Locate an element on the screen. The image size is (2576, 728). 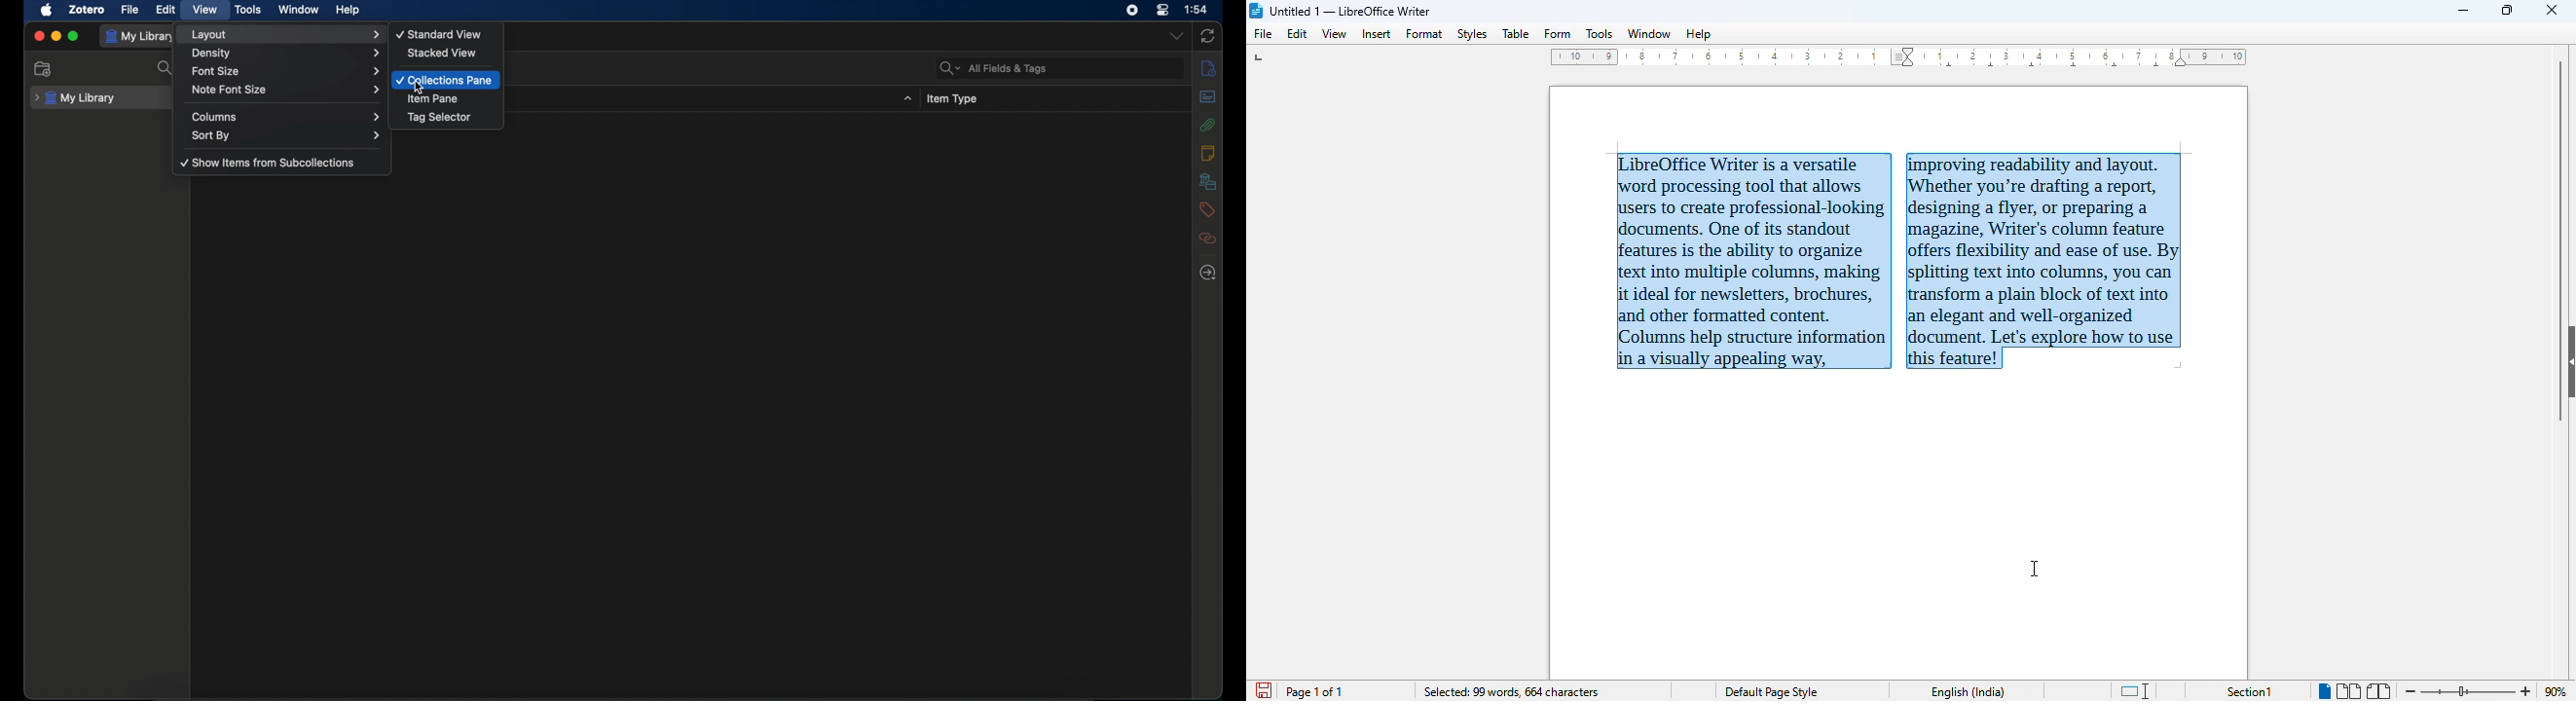
tab stop is located at coordinates (1261, 57).